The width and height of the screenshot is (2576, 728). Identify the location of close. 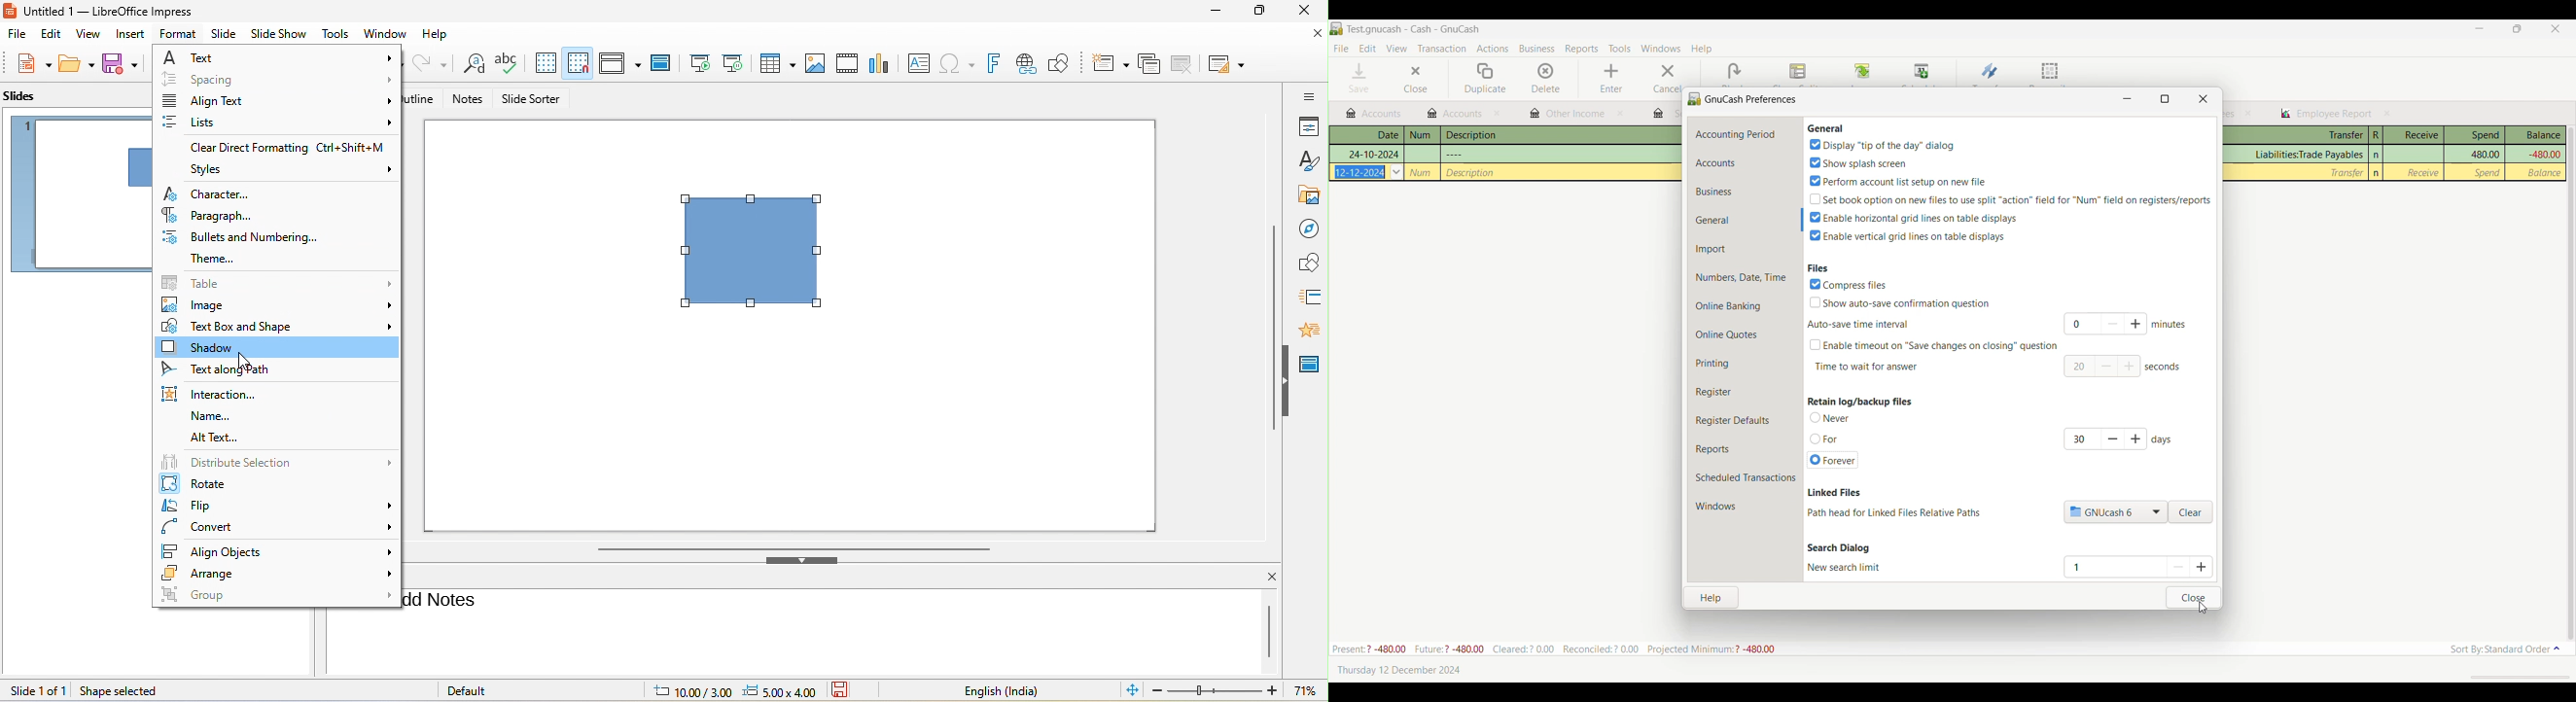
(1263, 577).